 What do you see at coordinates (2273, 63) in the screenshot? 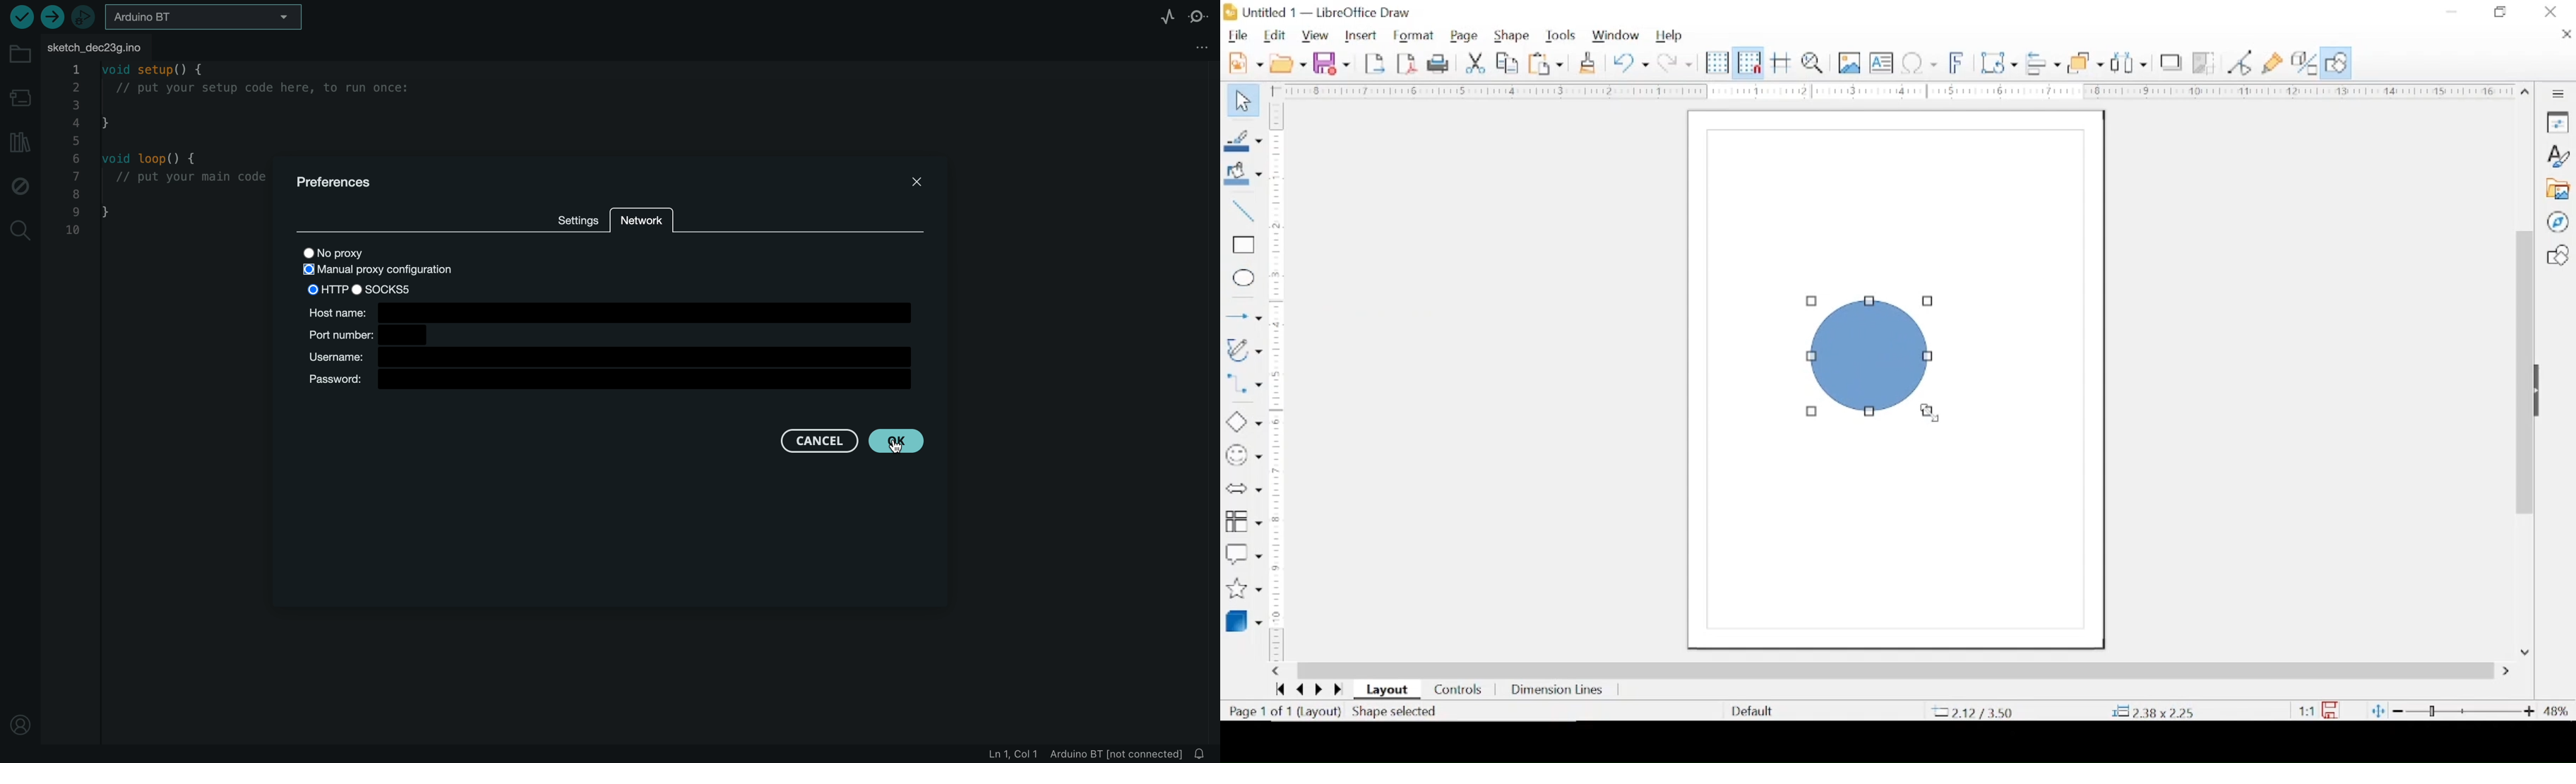
I see `show gluepoint functions` at bounding box center [2273, 63].